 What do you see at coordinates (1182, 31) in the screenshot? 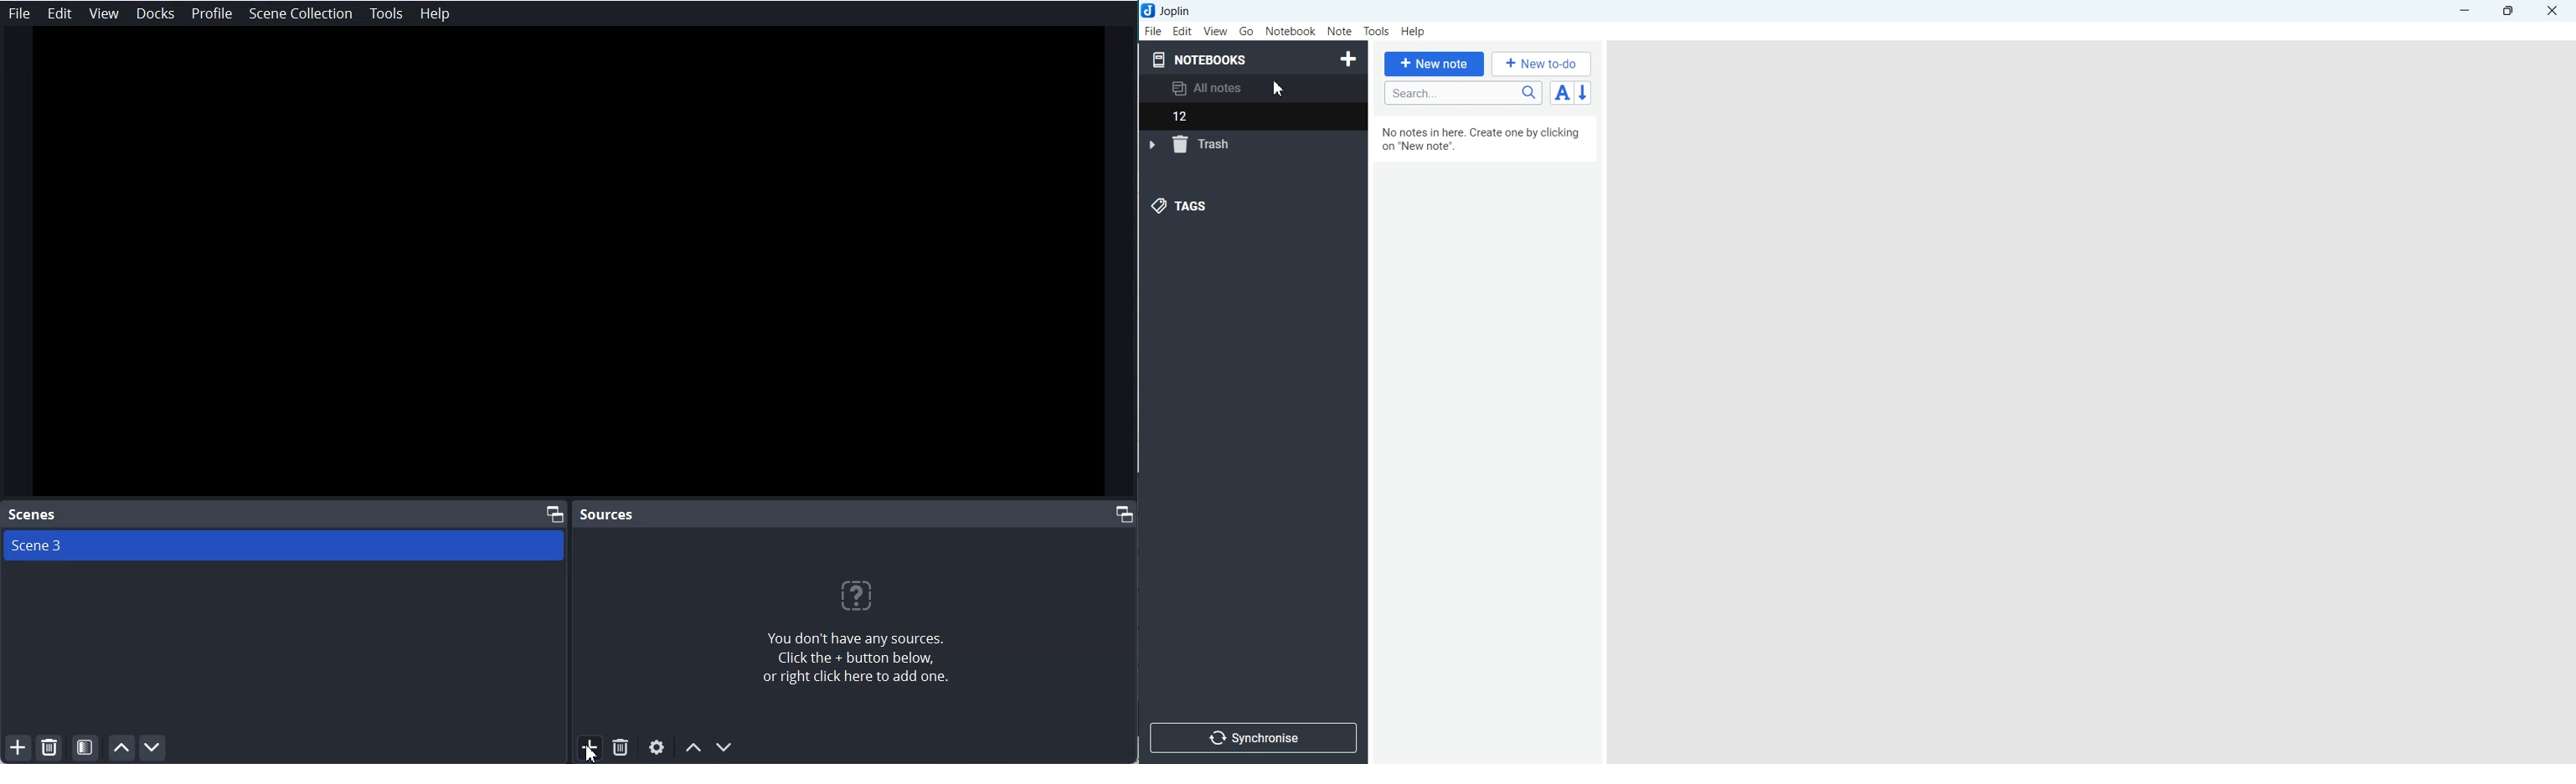
I see `Edit` at bounding box center [1182, 31].